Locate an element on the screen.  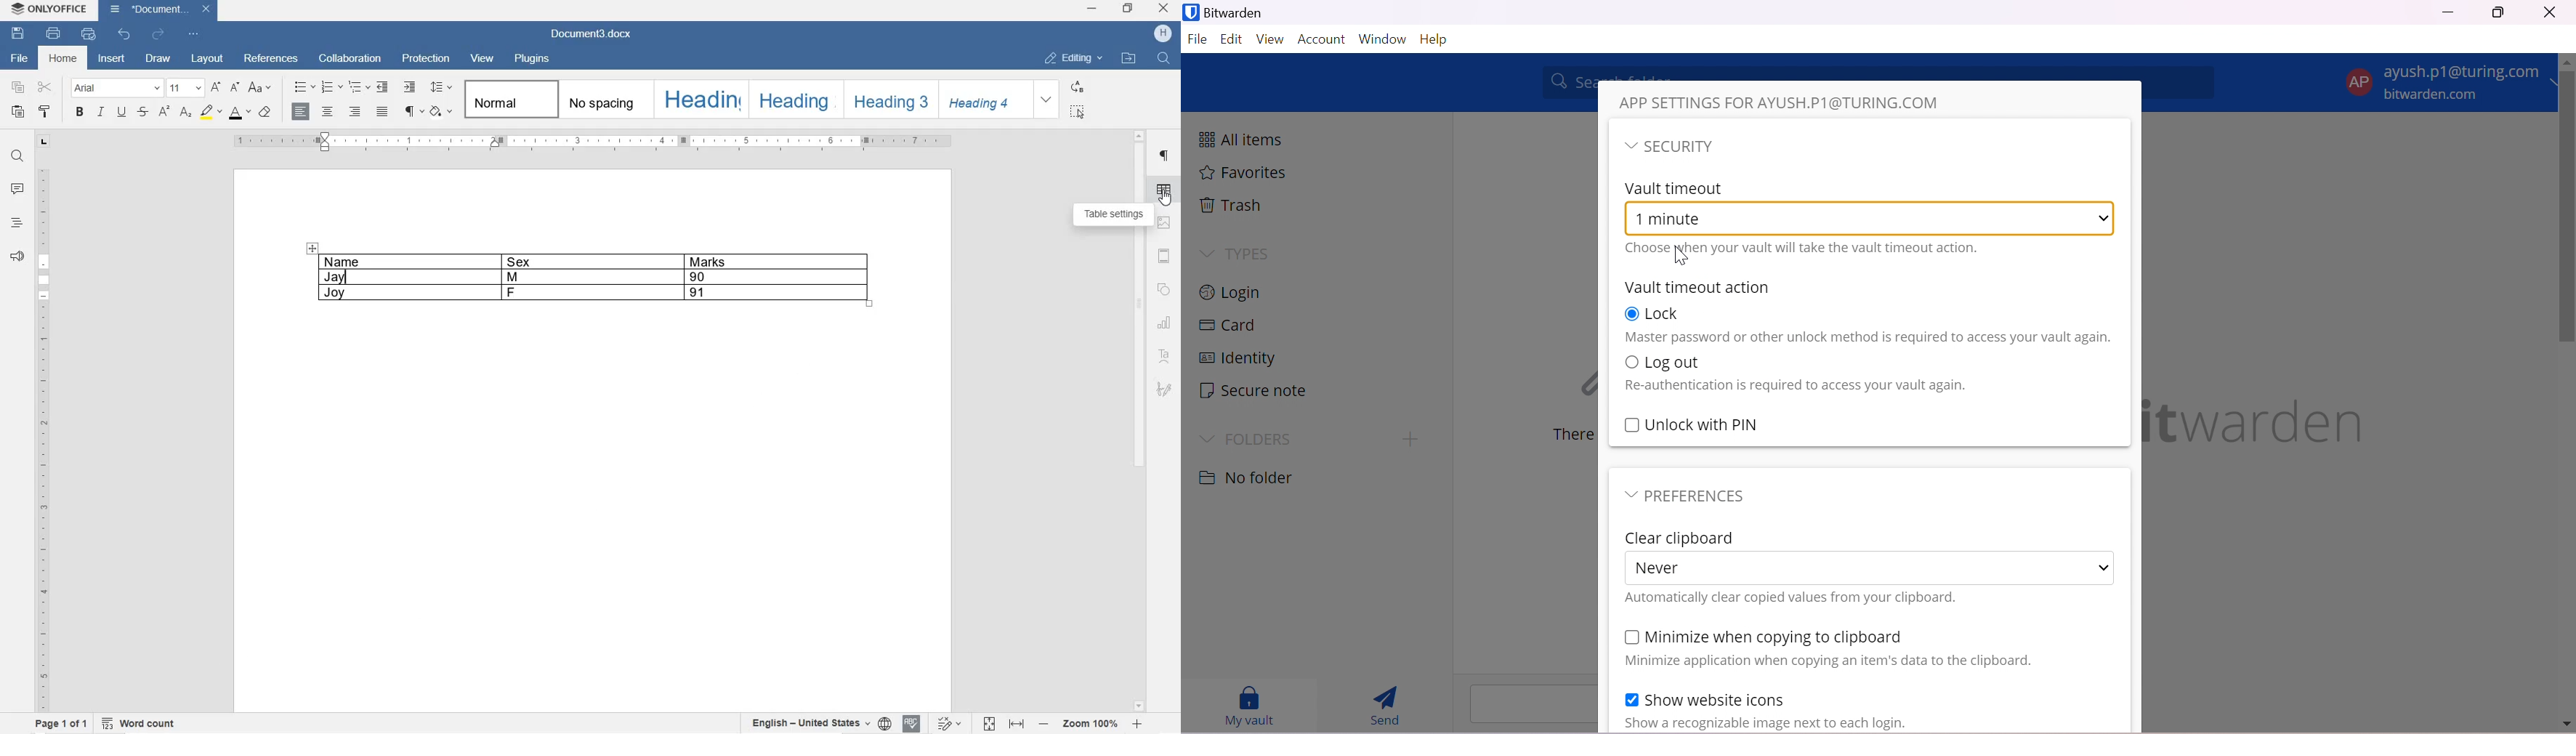
NORMAL is located at coordinates (505, 99).